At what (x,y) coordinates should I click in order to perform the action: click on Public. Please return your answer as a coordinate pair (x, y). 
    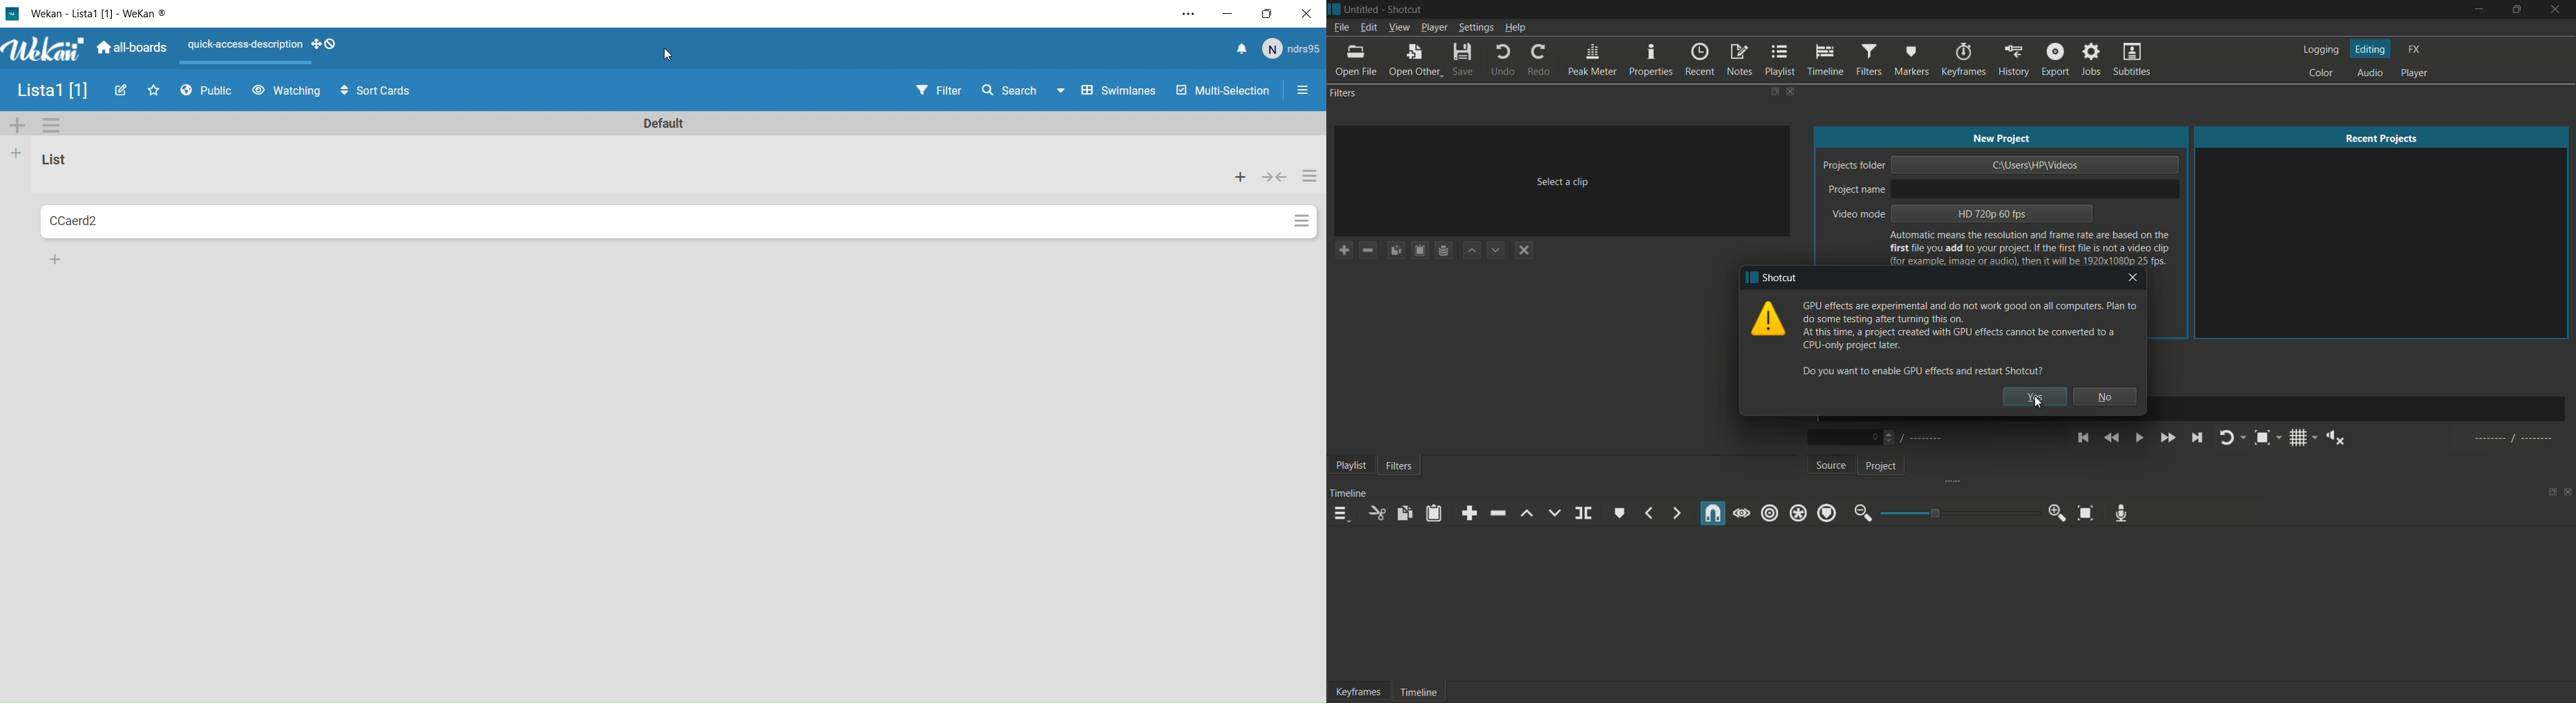
    Looking at the image, I should click on (209, 93).